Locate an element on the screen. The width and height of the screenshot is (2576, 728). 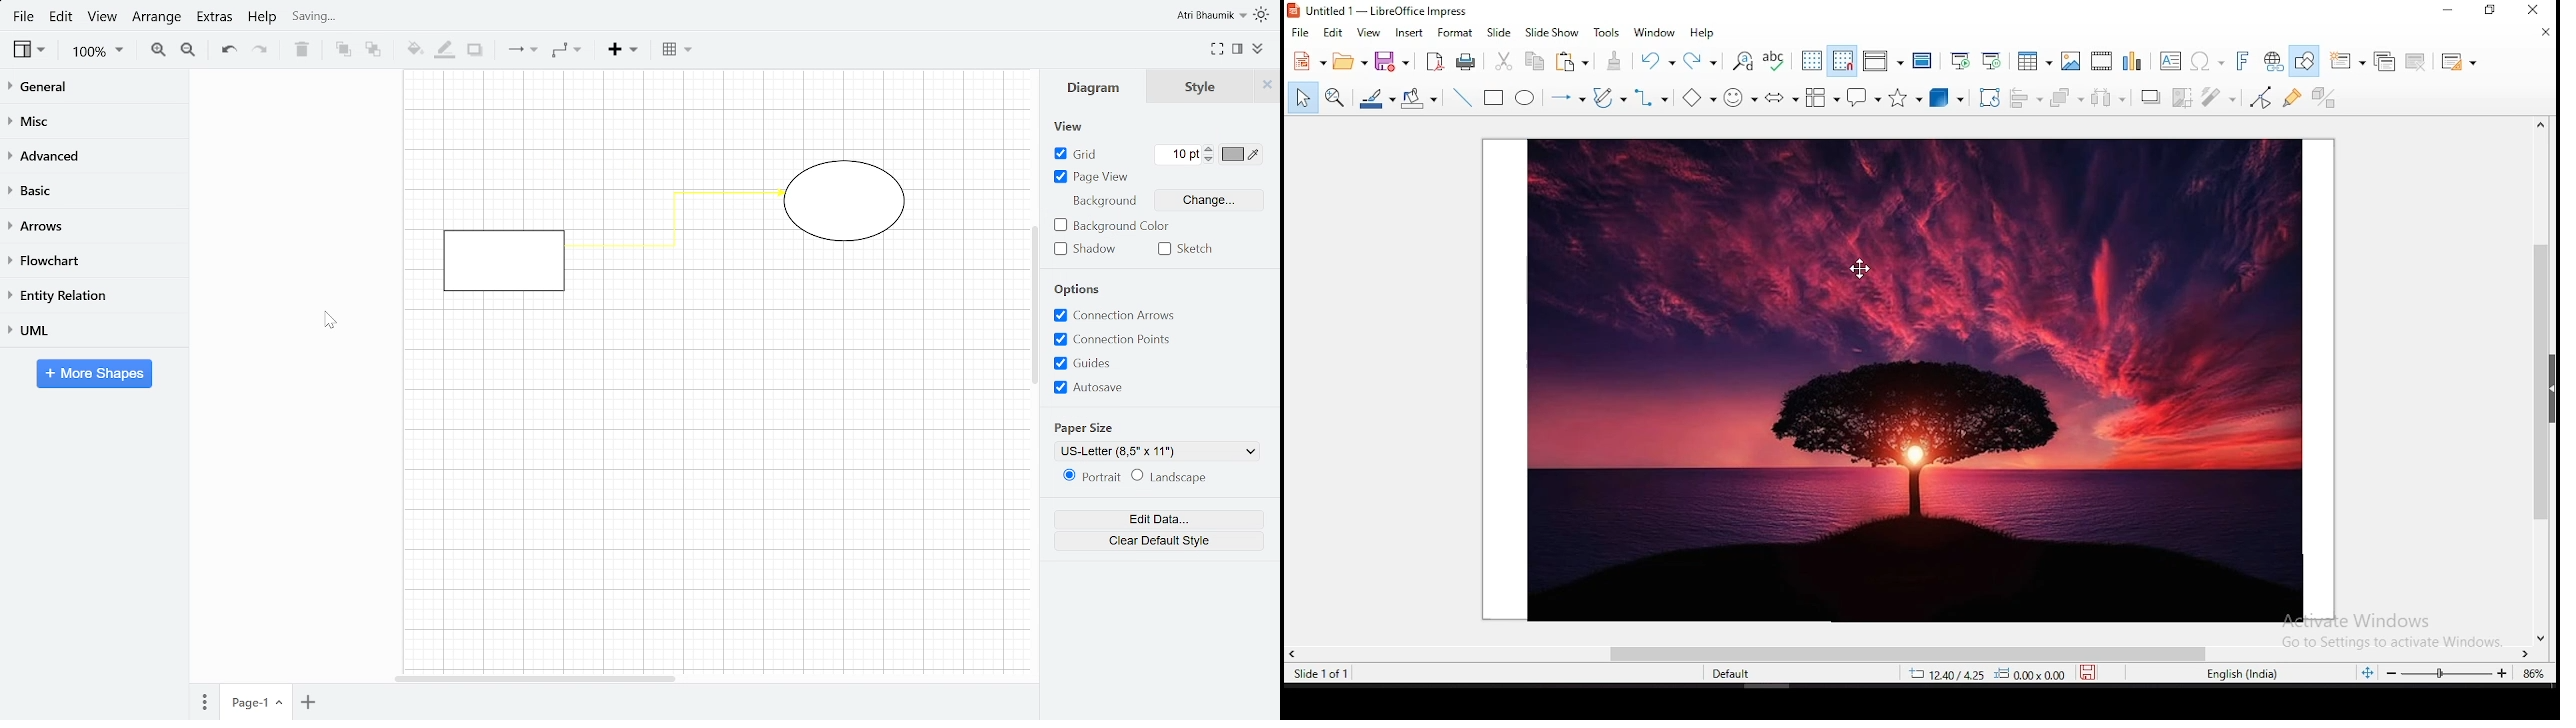
Edit data is located at coordinates (1157, 520).